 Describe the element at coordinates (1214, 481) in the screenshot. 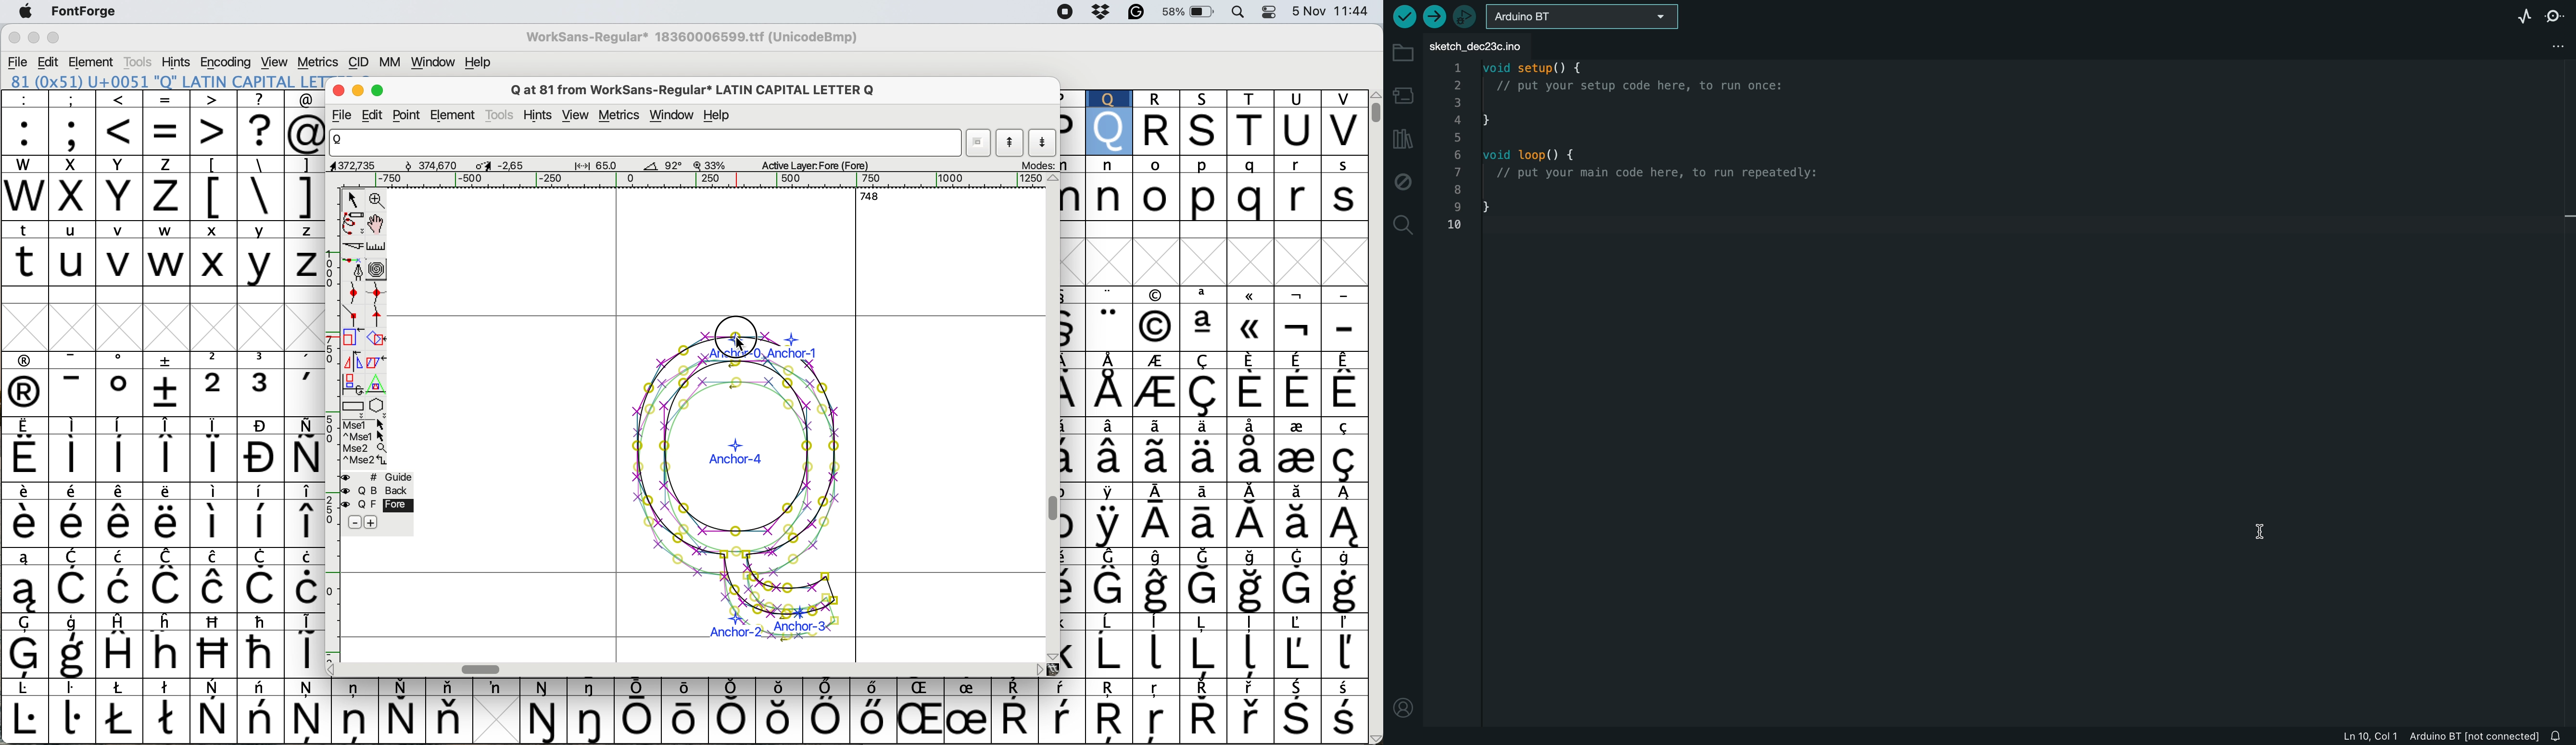

I see `special characters` at that location.